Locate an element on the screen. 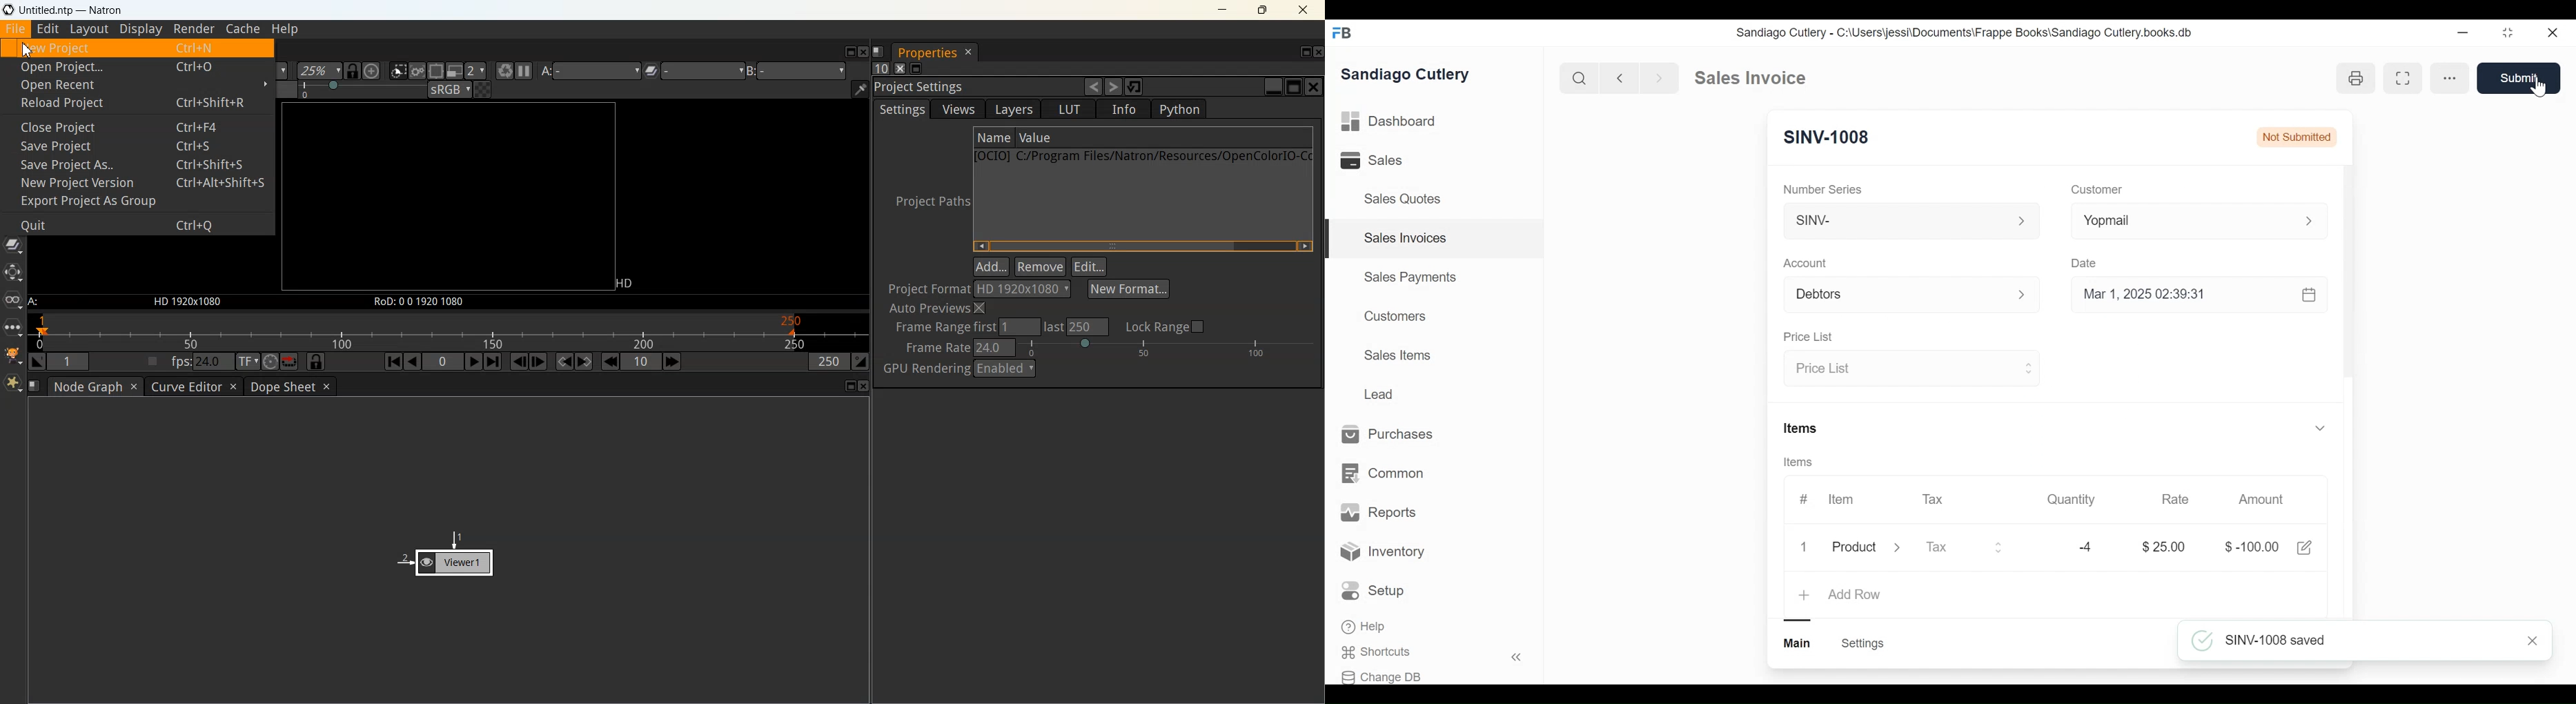 The height and width of the screenshot is (728, 2576). Date is located at coordinates (2084, 263).